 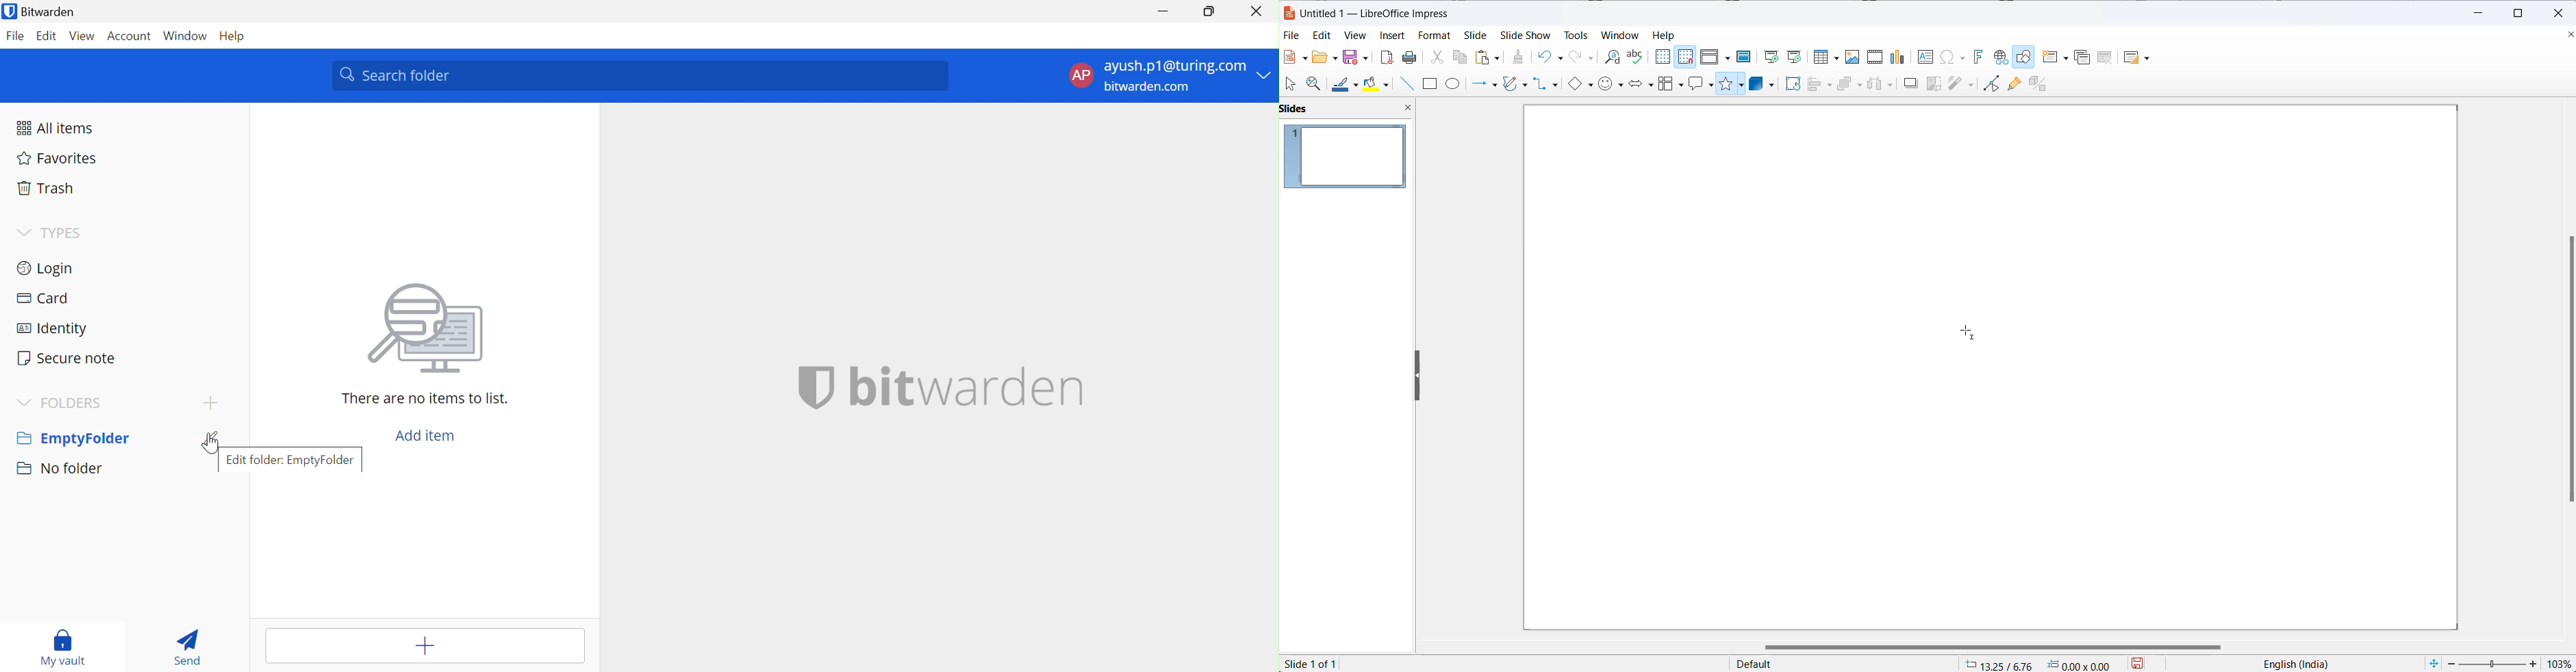 I want to click on Secure note, so click(x=66, y=359).